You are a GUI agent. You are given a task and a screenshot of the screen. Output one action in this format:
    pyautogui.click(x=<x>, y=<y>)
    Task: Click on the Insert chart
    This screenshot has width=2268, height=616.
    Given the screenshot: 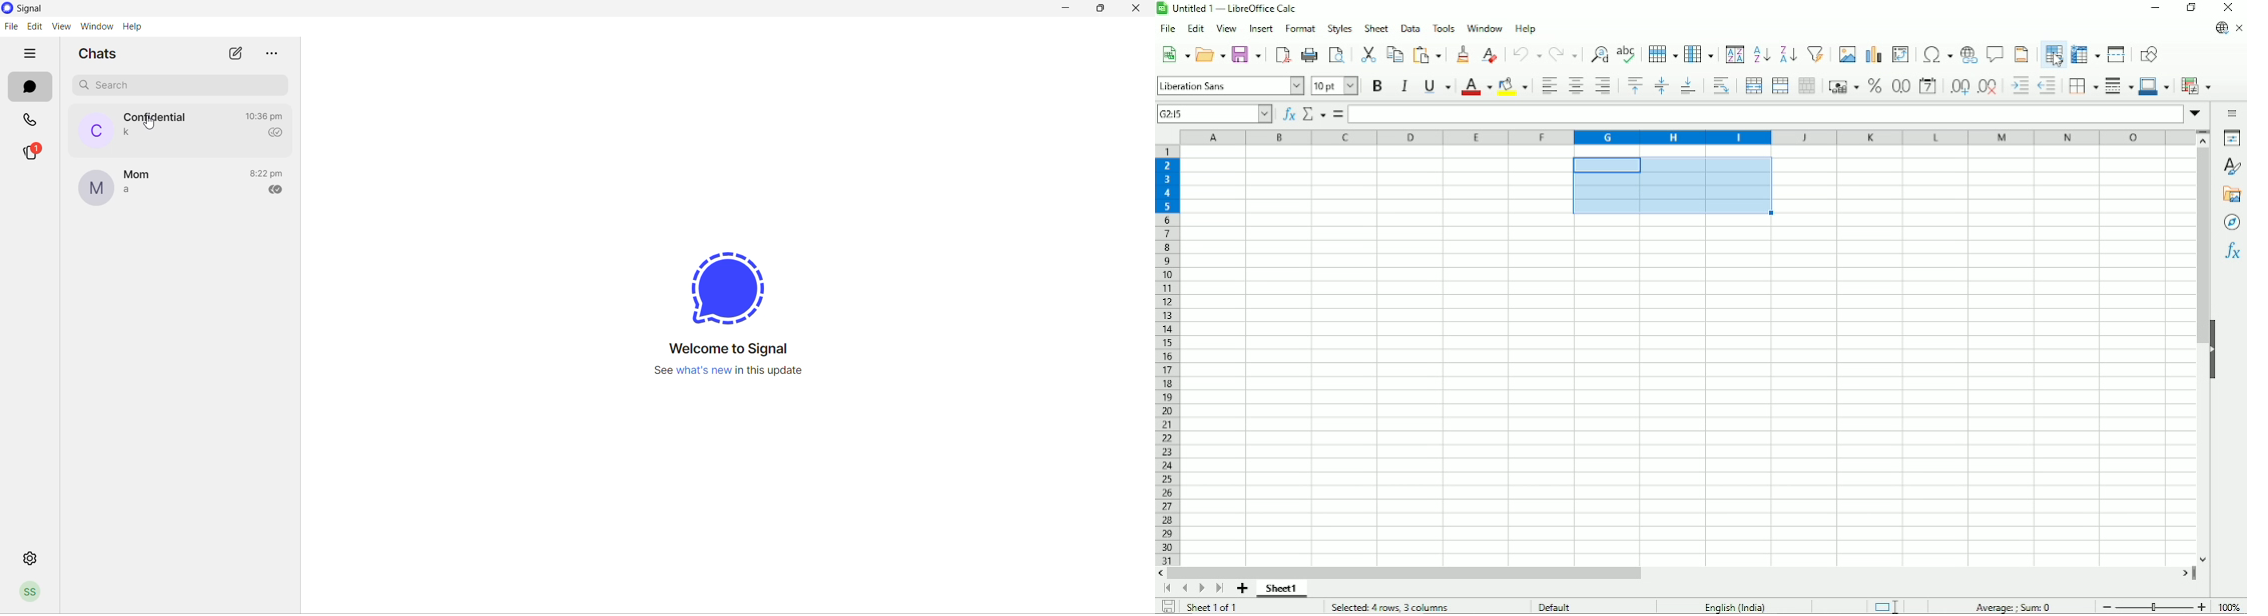 What is the action you would take?
    pyautogui.click(x=1872, y=52)
    